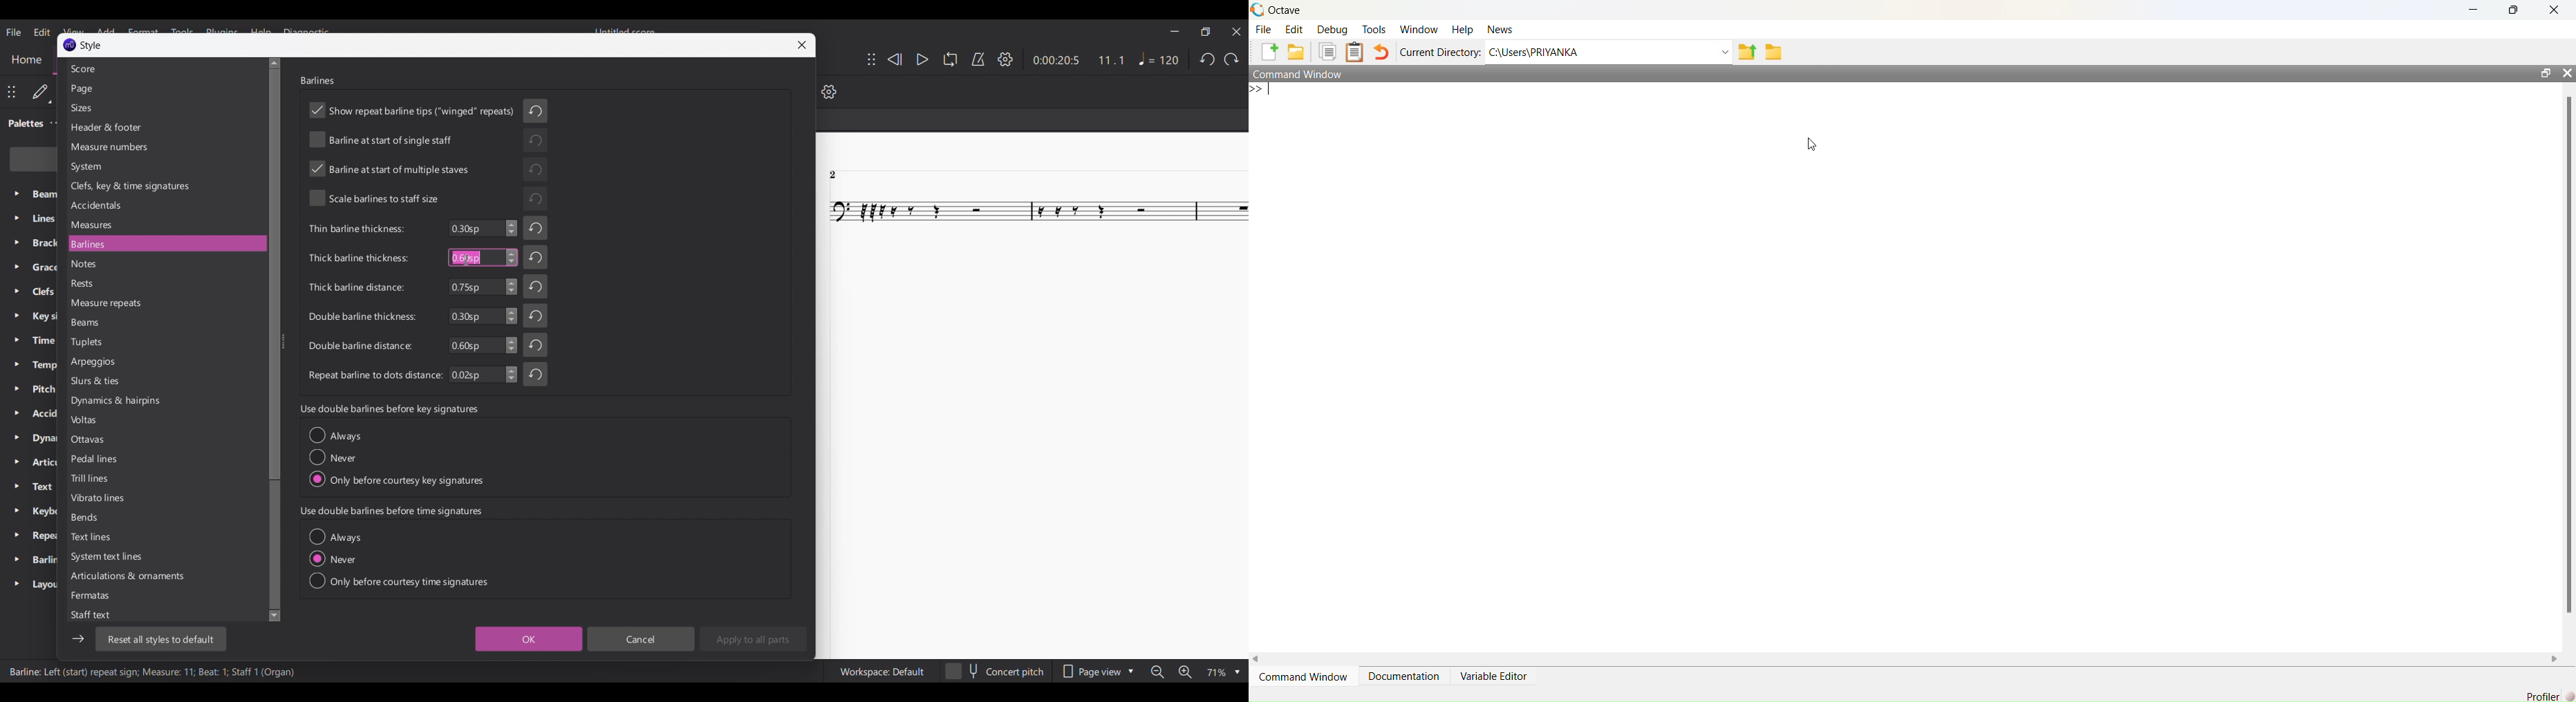  What do you see at coordinates (317, 80) in the screenshot?
I see `Section title` at bounding box center [317, 80].